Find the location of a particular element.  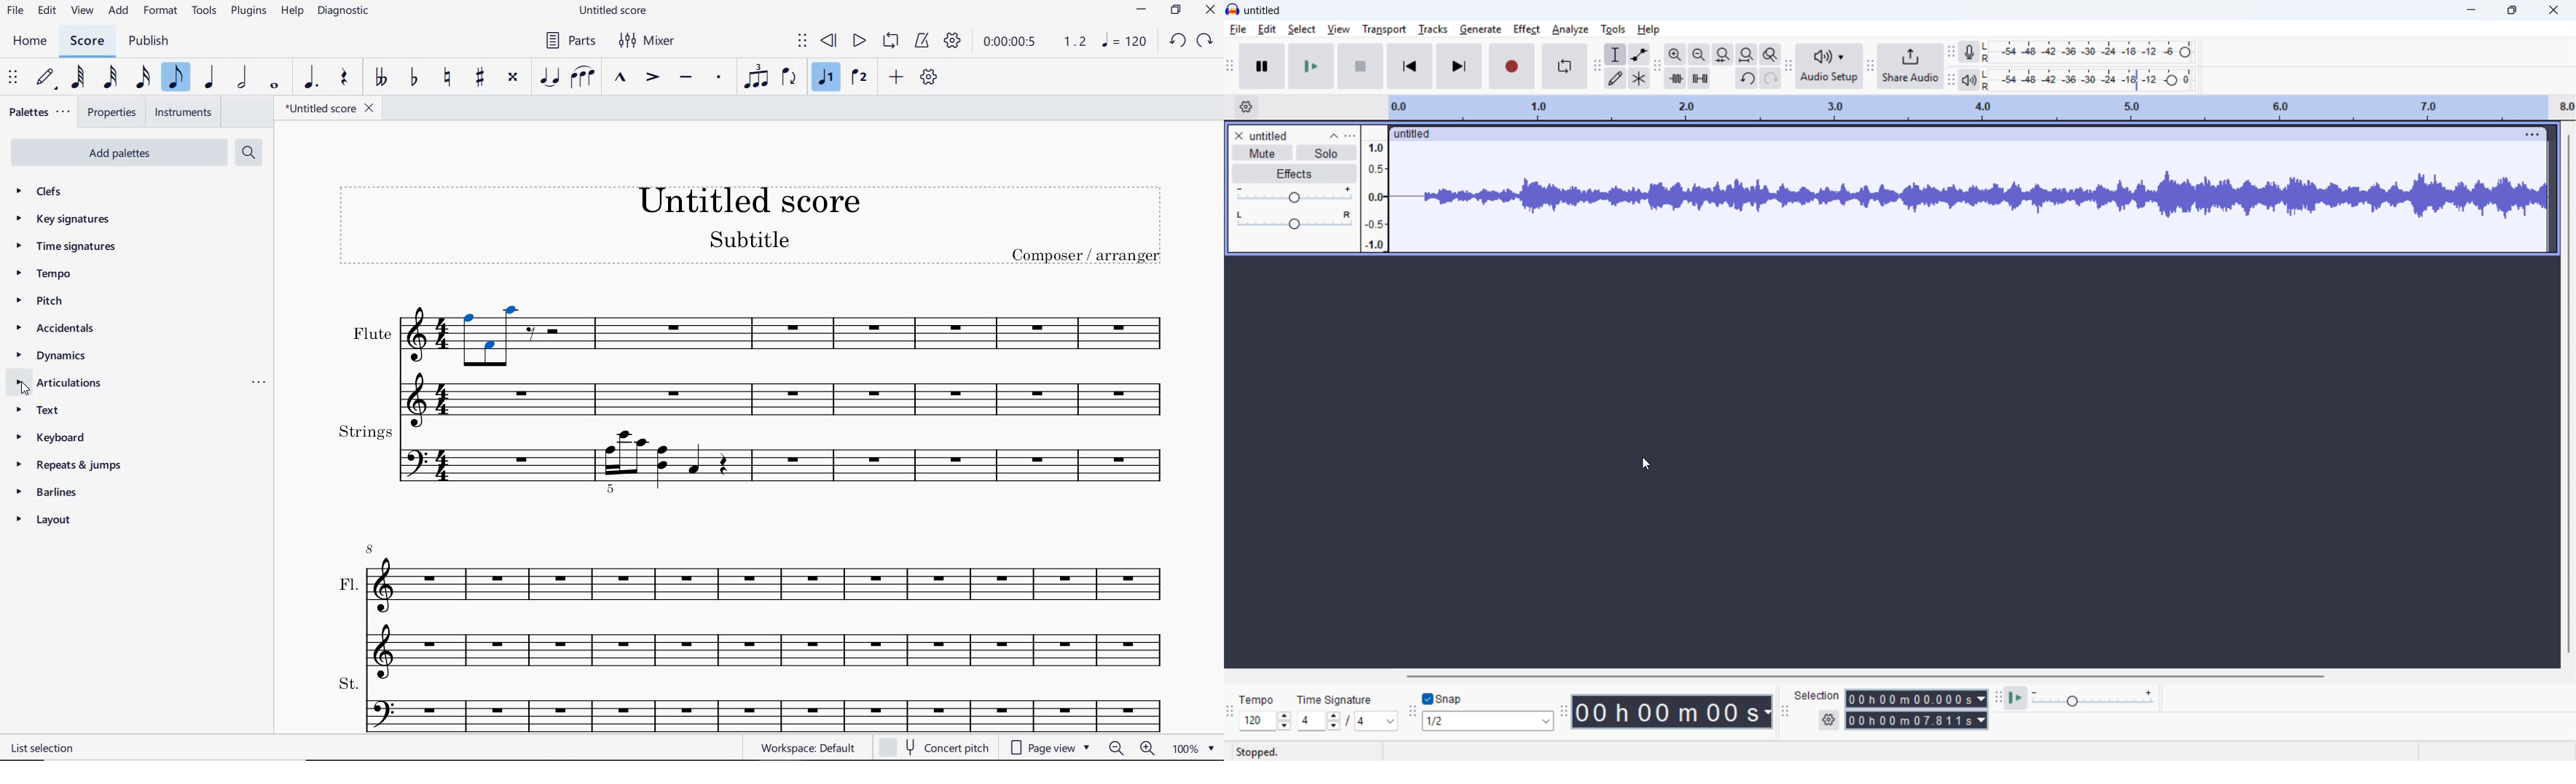

WHOLE NOTE is located at coordinates (275, 86).